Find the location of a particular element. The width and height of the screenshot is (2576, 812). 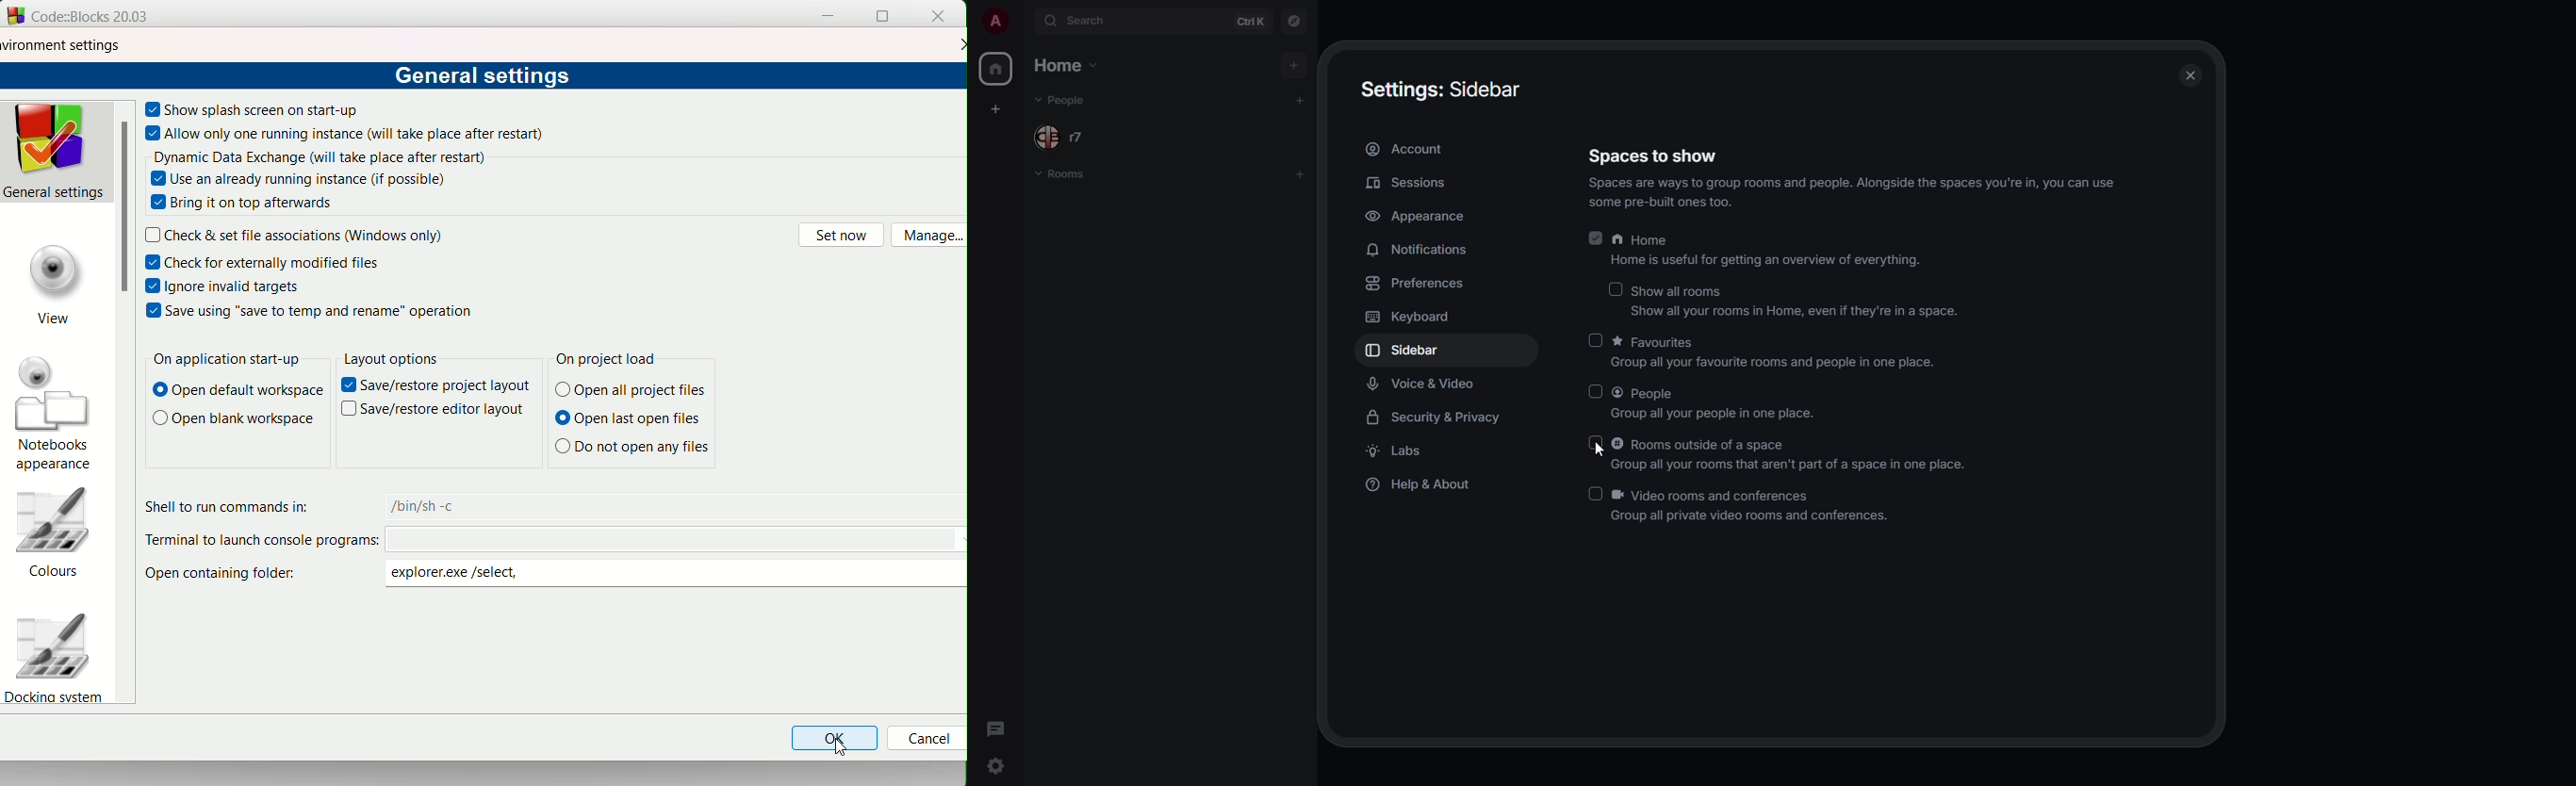

text is located at coordinates (239, 287).